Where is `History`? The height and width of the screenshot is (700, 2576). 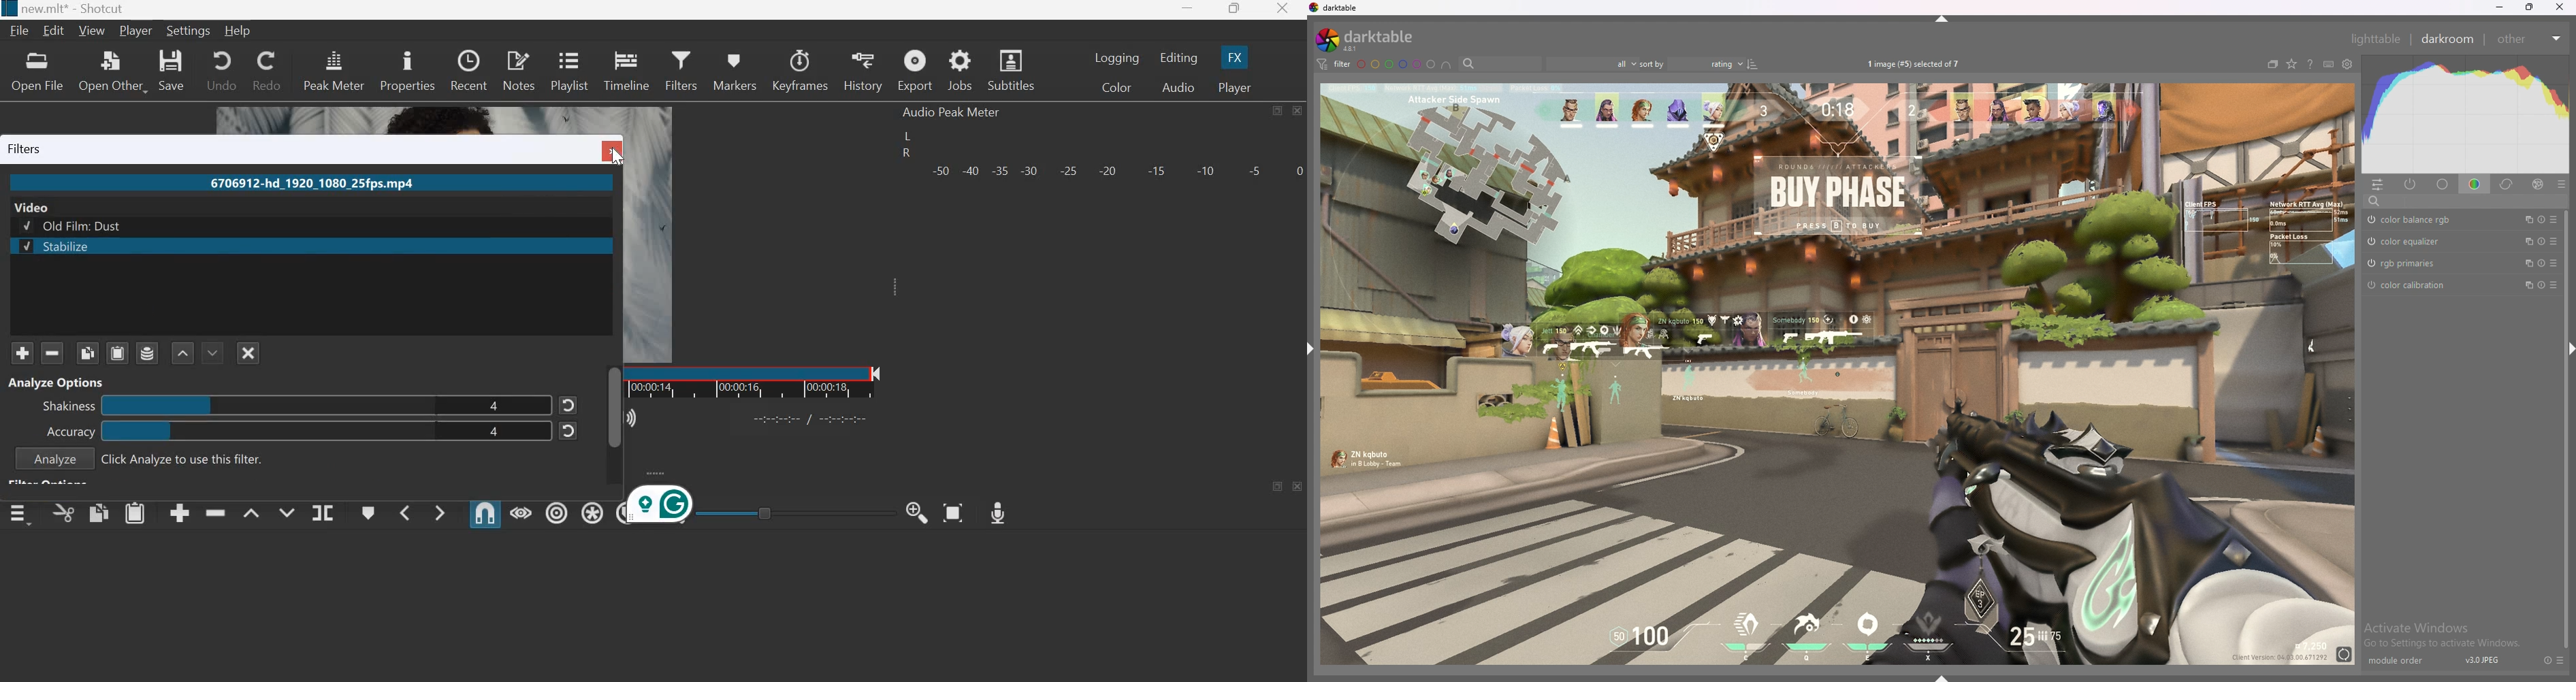
History is located at coordinates (864, 71).